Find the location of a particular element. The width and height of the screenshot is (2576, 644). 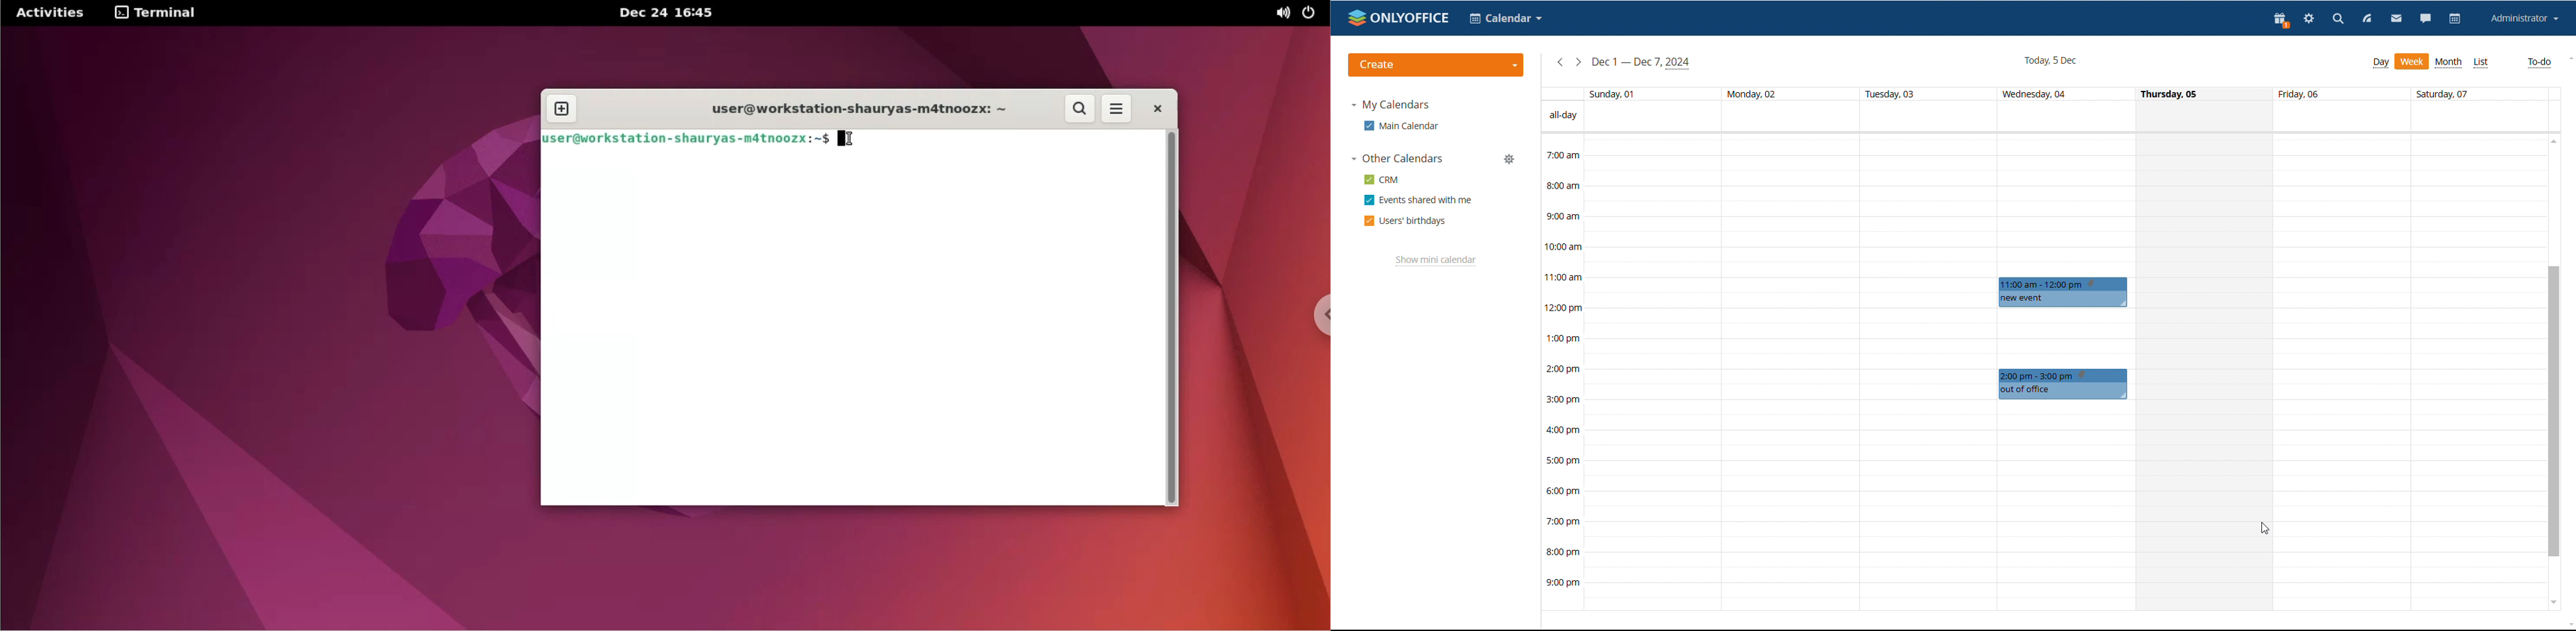

next week is located at coordinates (1579, 63).